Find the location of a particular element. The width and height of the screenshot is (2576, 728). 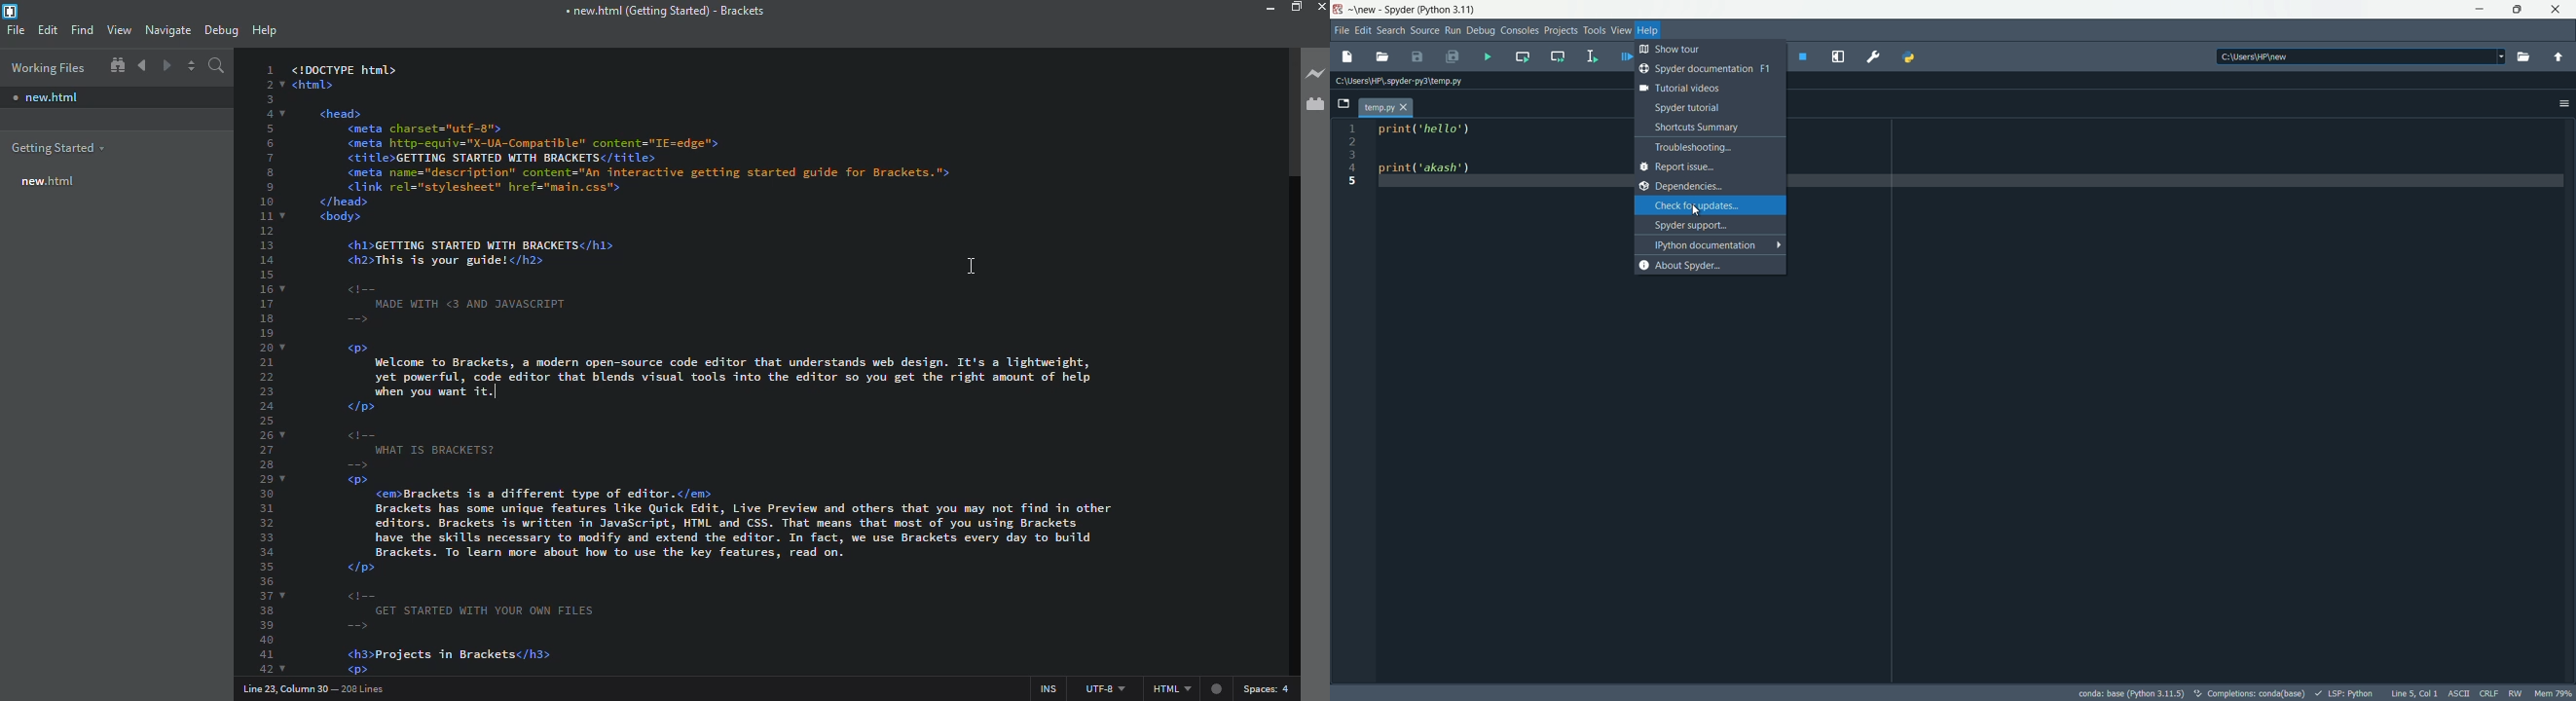

tutorial videos is located at coordinates (1705, 88).